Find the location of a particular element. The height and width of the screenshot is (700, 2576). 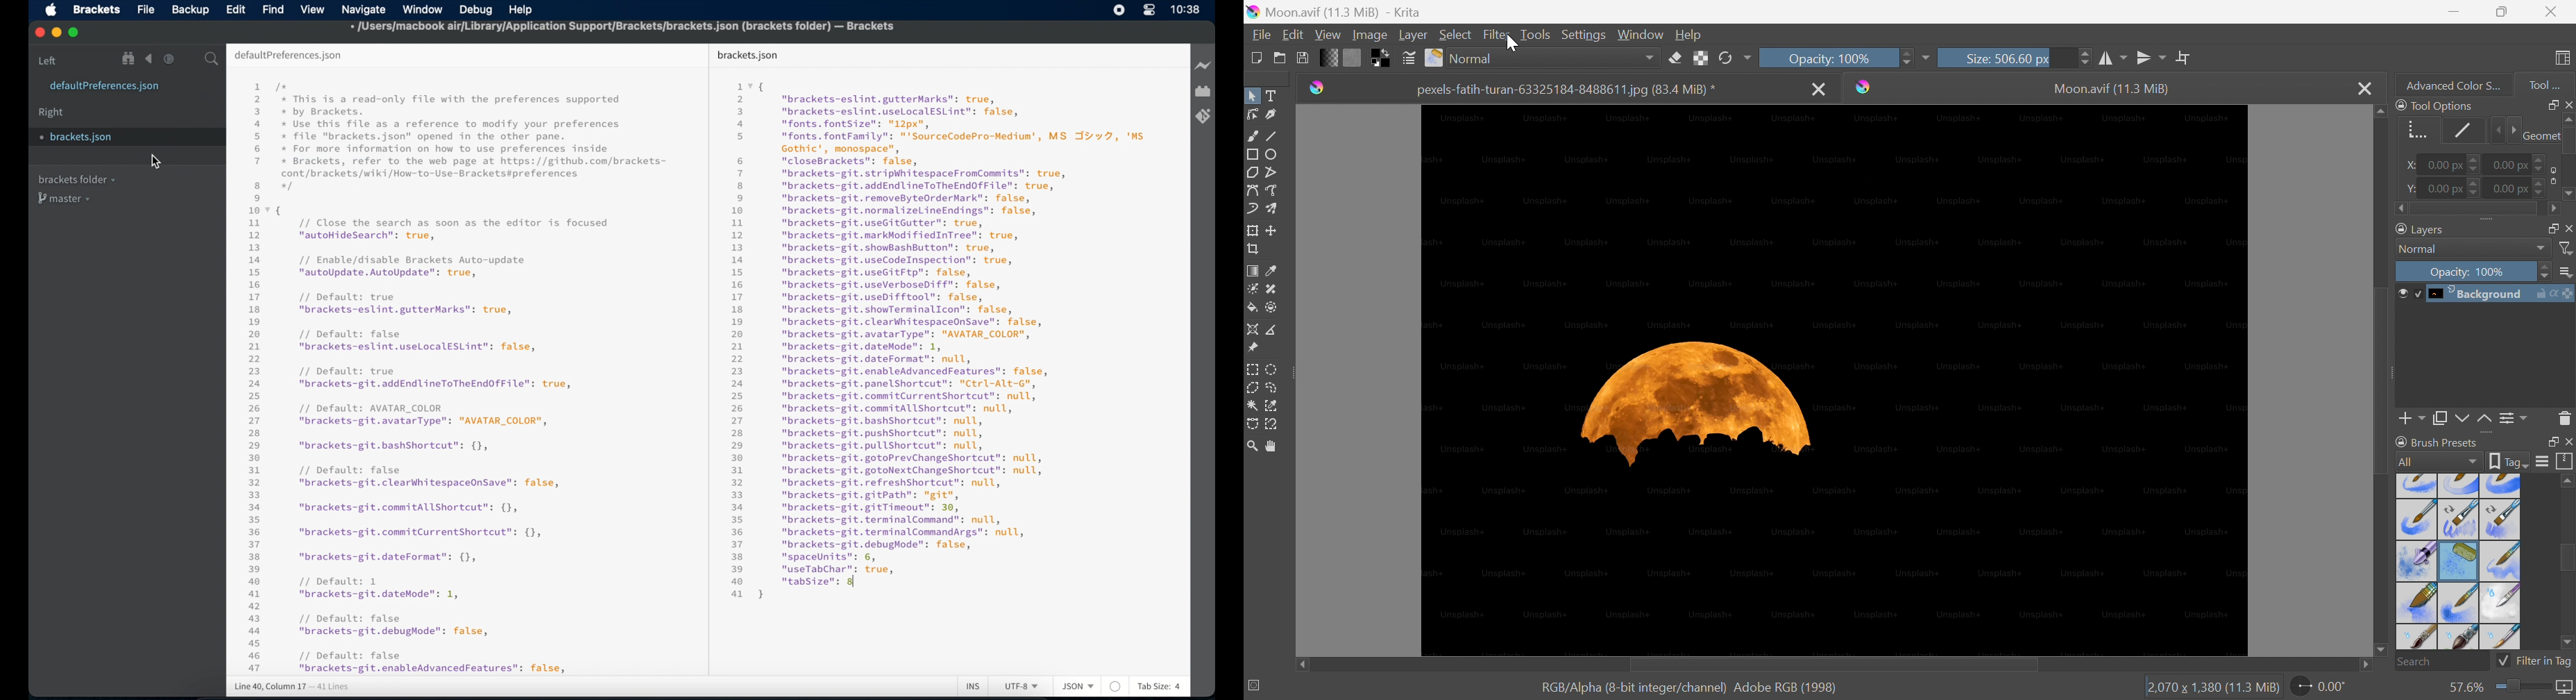

x: is located at coordinates (2412, 165).